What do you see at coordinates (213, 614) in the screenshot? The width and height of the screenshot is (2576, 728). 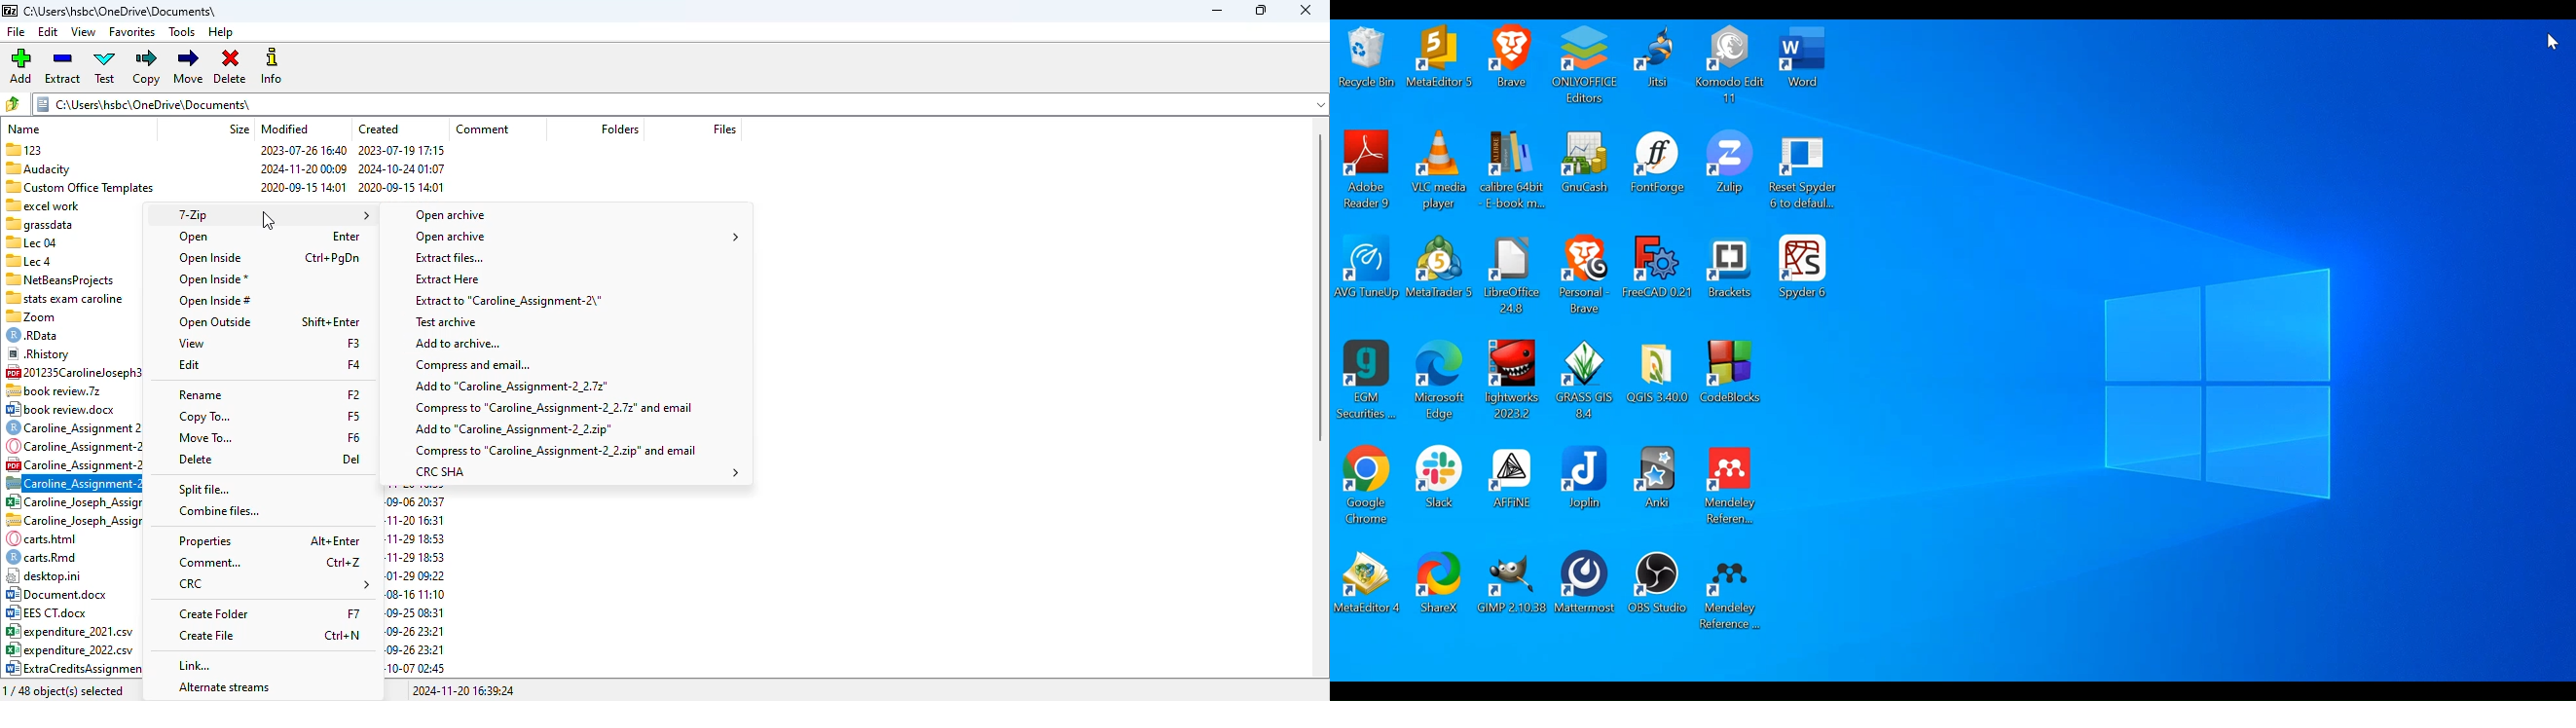 I see `create folder` at bounding box center [213, 614].